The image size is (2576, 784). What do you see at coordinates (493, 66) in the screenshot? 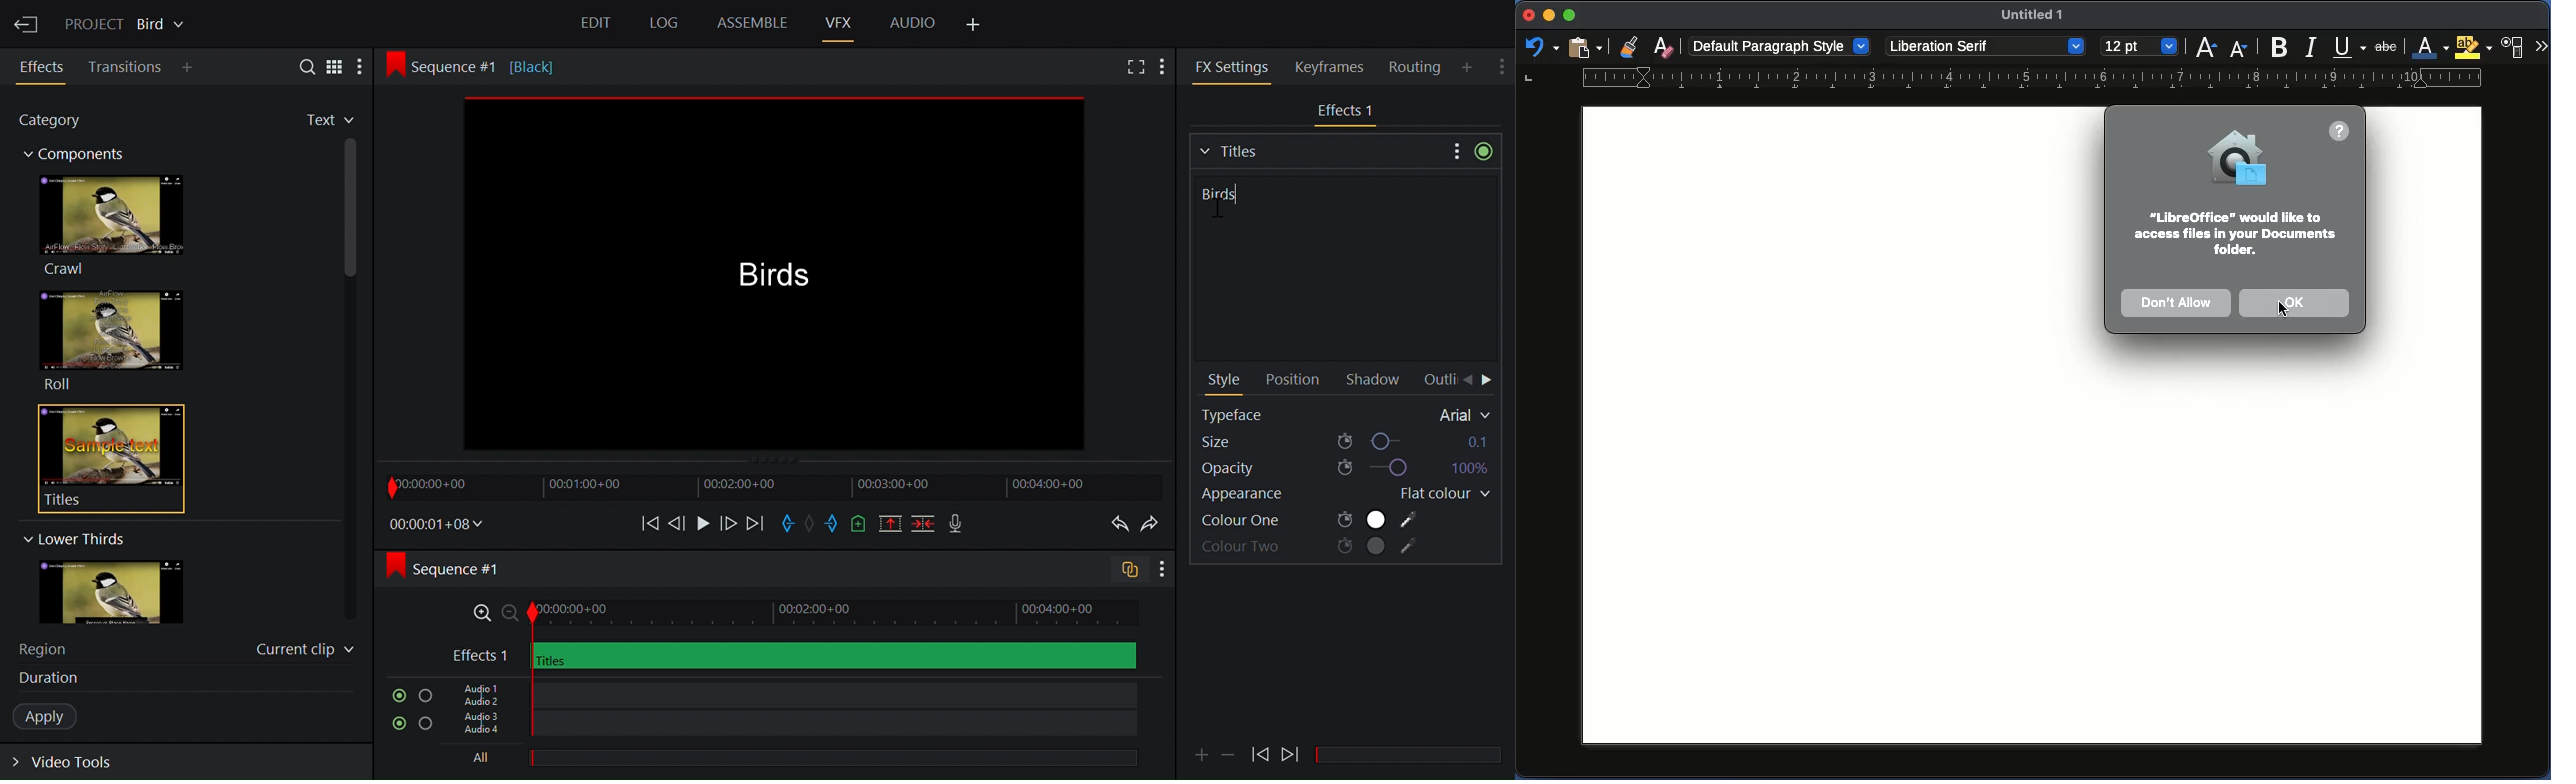
I see `Sequence` at bounding box center [493, 66].